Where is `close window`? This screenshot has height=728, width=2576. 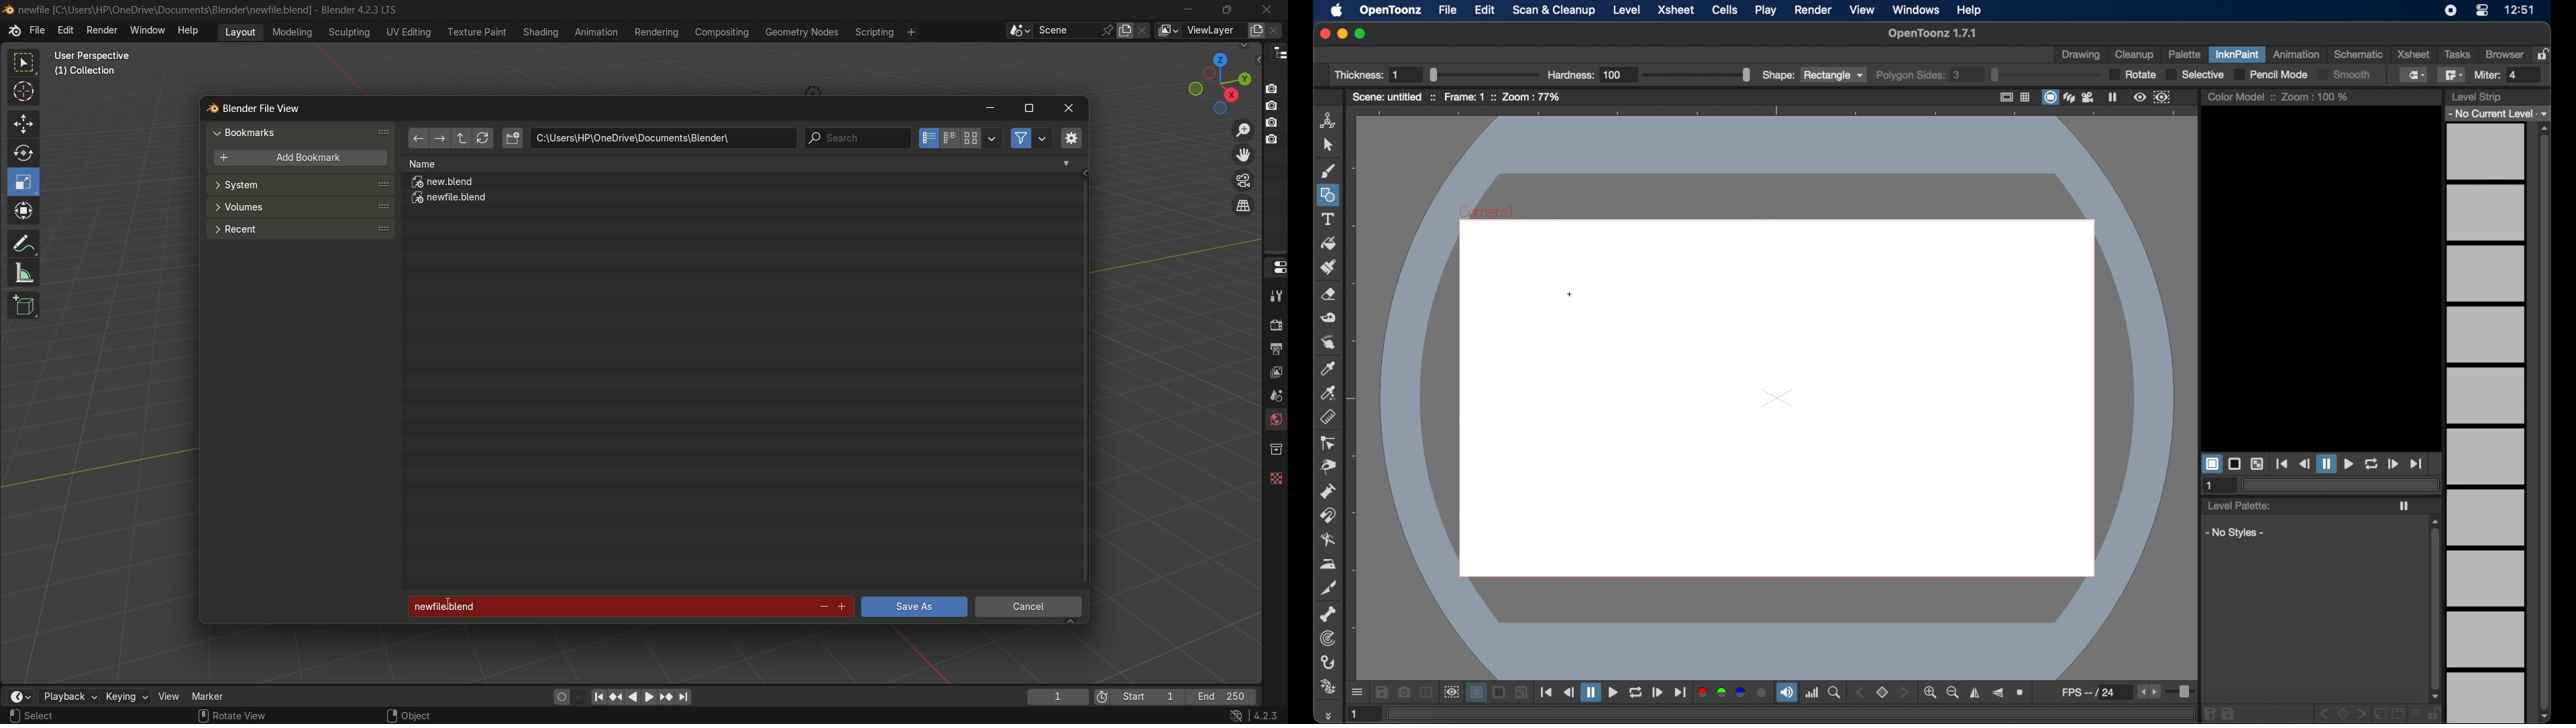 close window is located at coordinates (1069, 109).